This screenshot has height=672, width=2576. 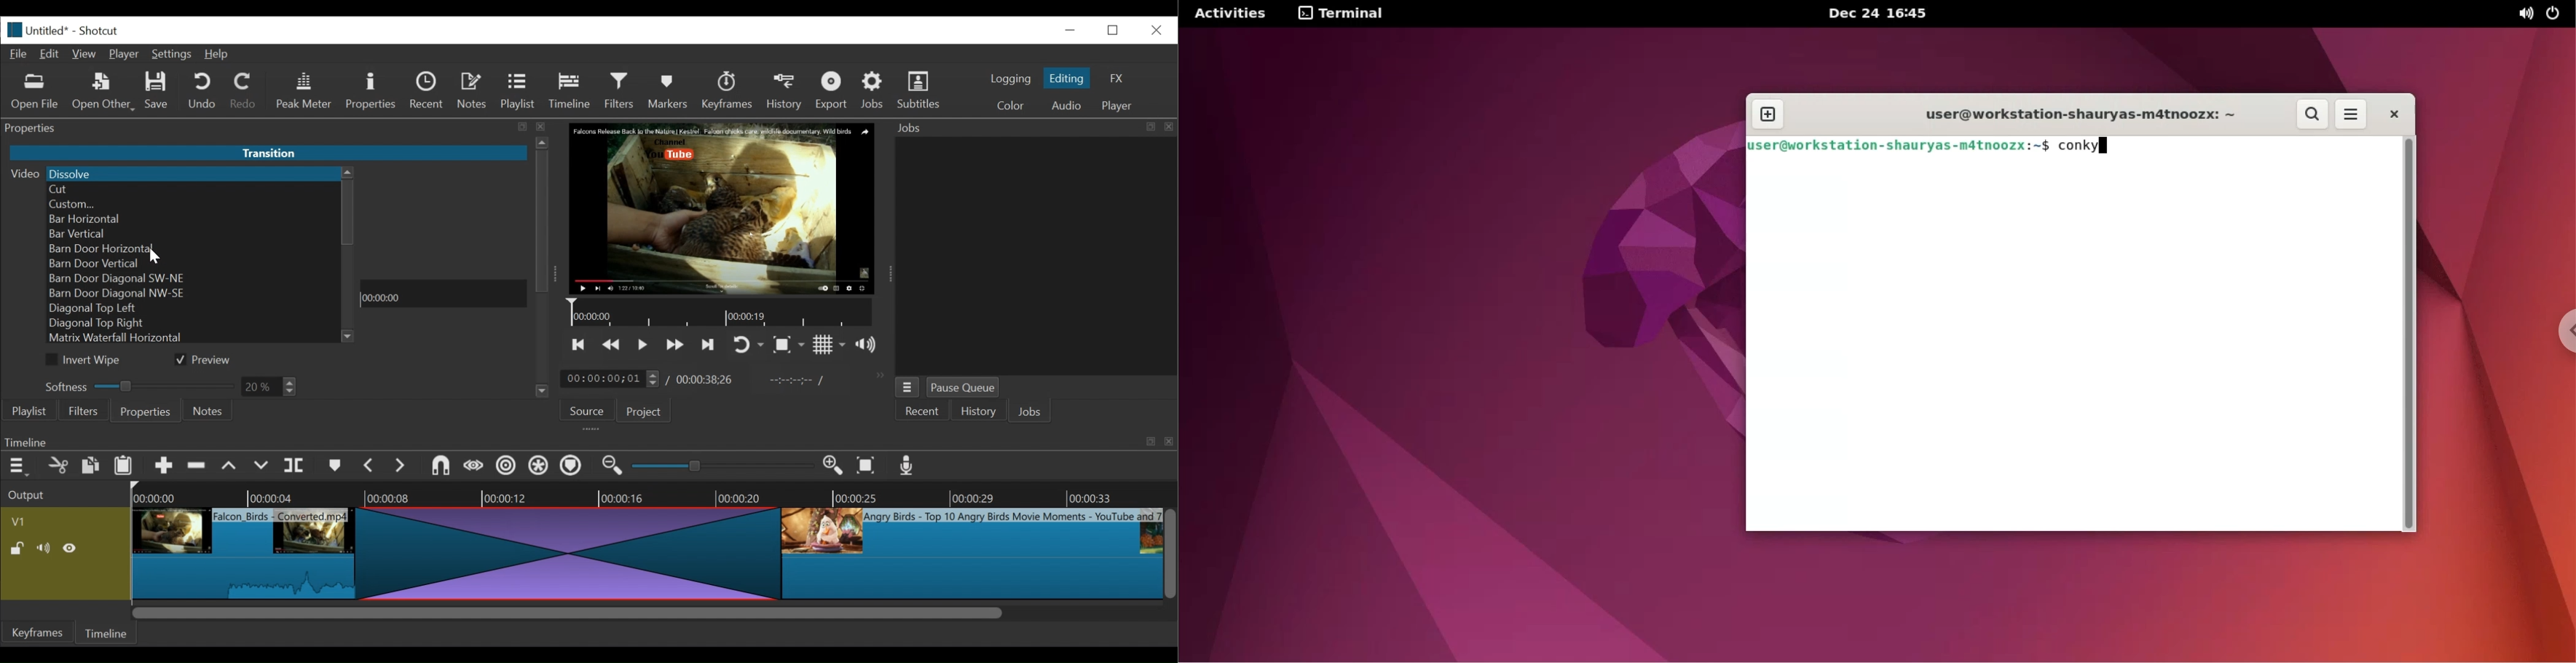 What do you see at coordinates (194, 309) in the screenshot?
I see `Diagonal Top left ` at bounding box center [194, 309].